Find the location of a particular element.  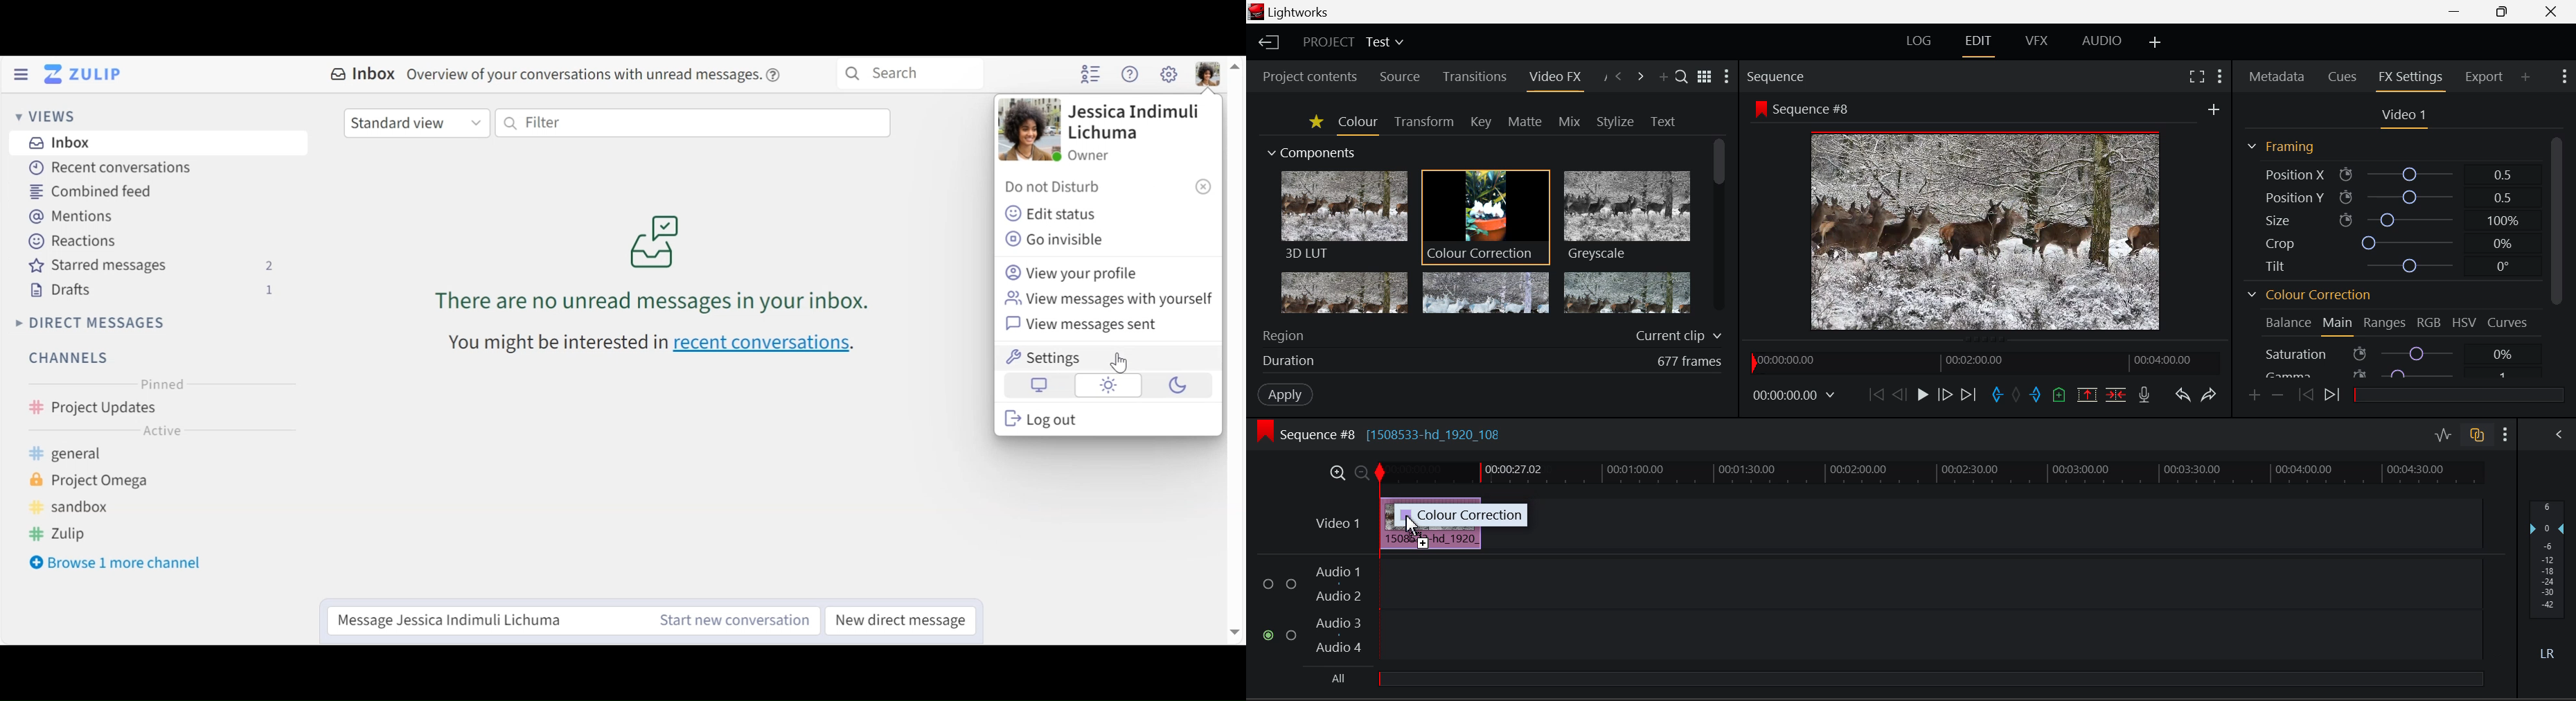

Project Title is located at coordinates (1351, 42).